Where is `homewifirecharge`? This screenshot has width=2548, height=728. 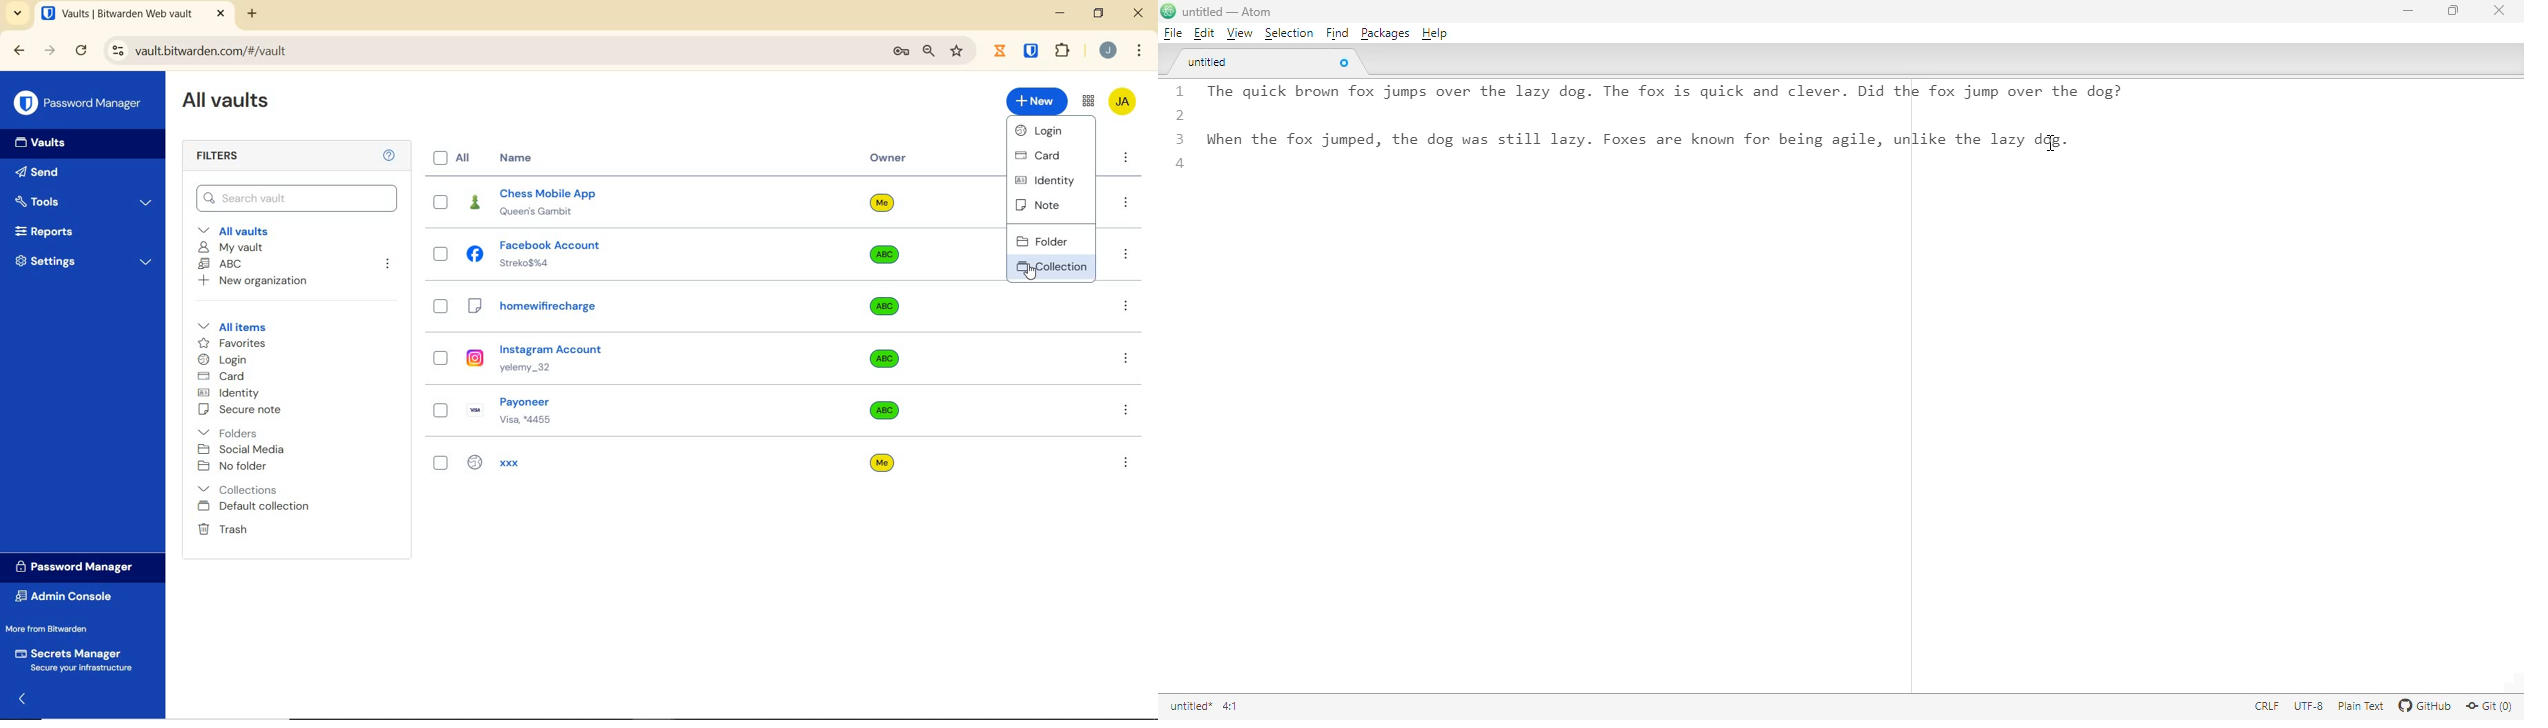 homewifirecharge is located at coordinates (634, 304).